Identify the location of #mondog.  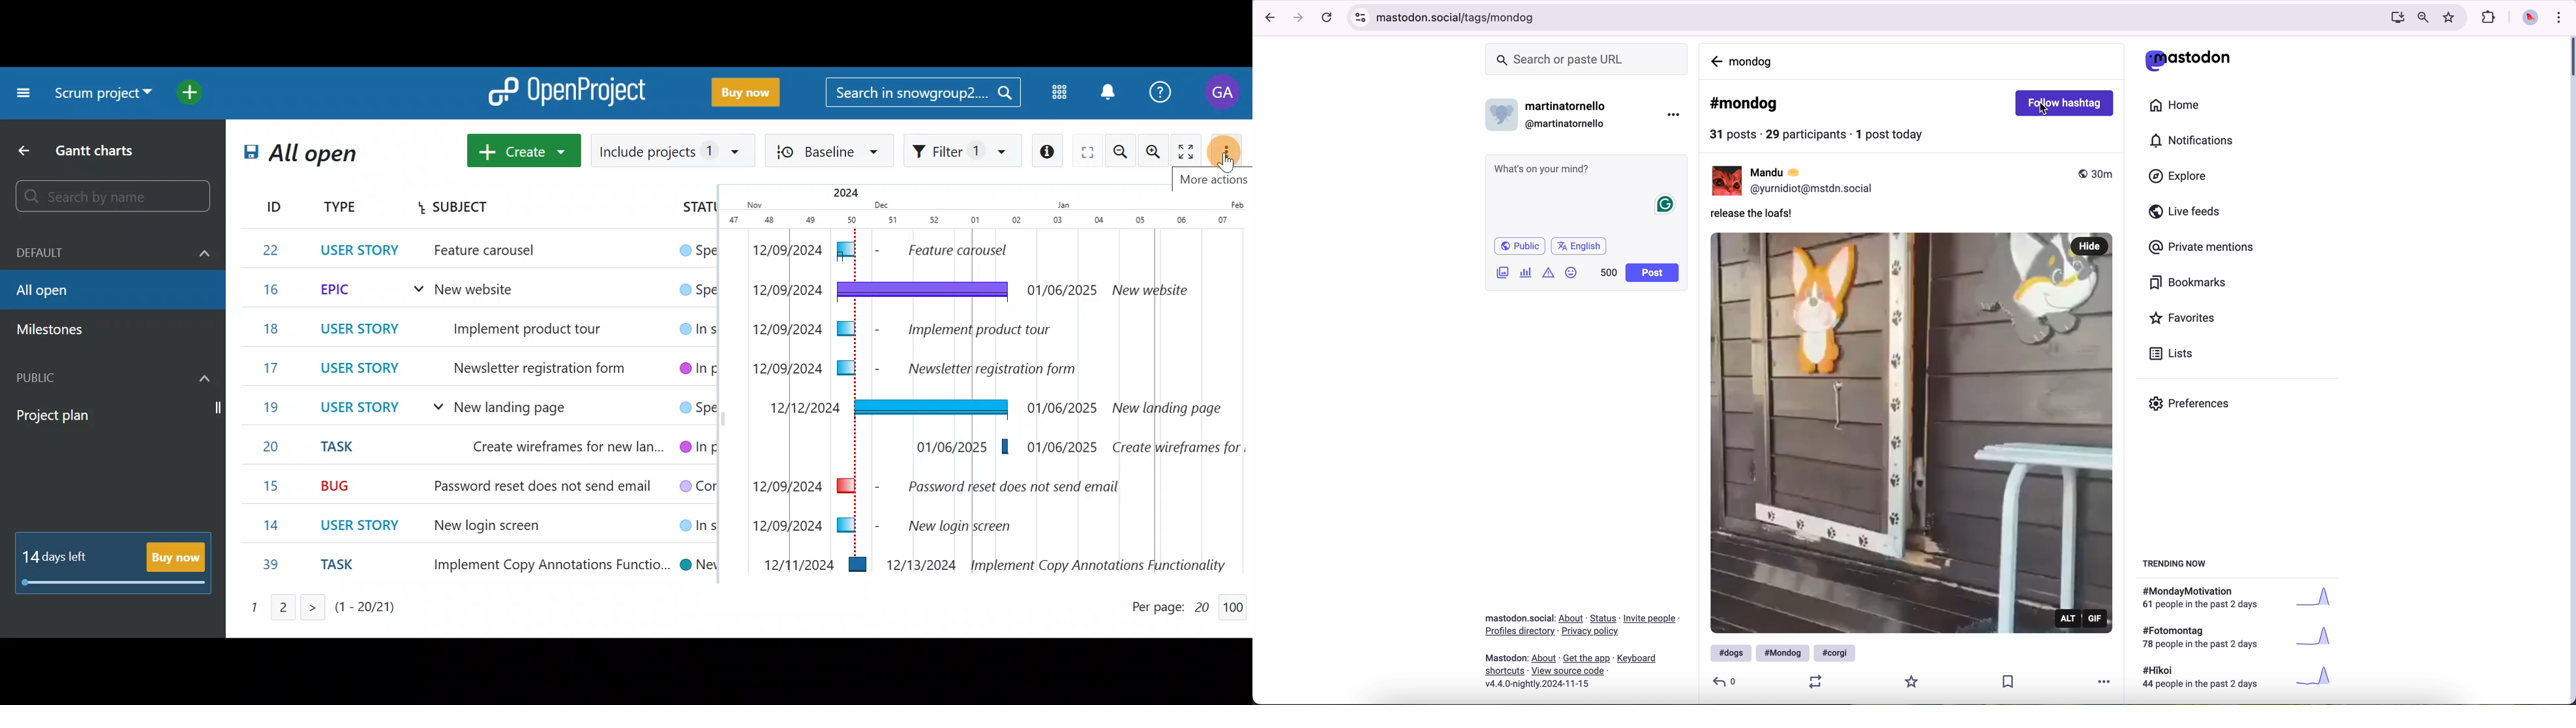
(1745, 104).